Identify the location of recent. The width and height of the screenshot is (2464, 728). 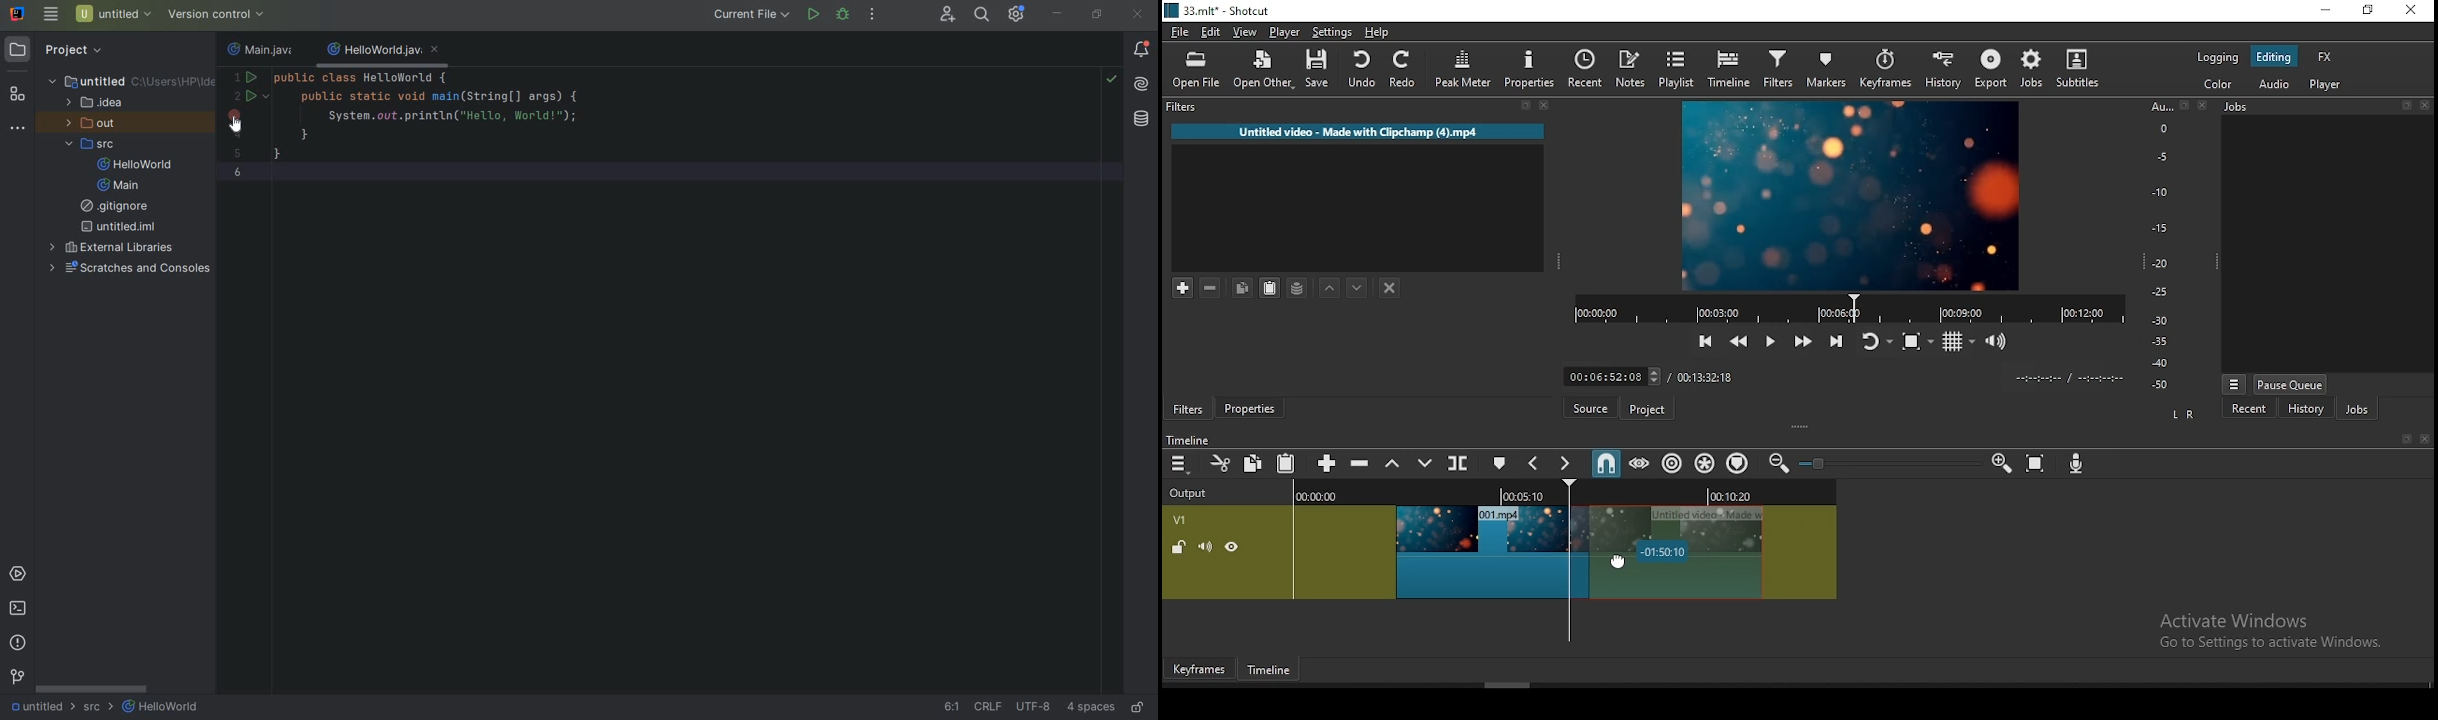
(1583, 69).